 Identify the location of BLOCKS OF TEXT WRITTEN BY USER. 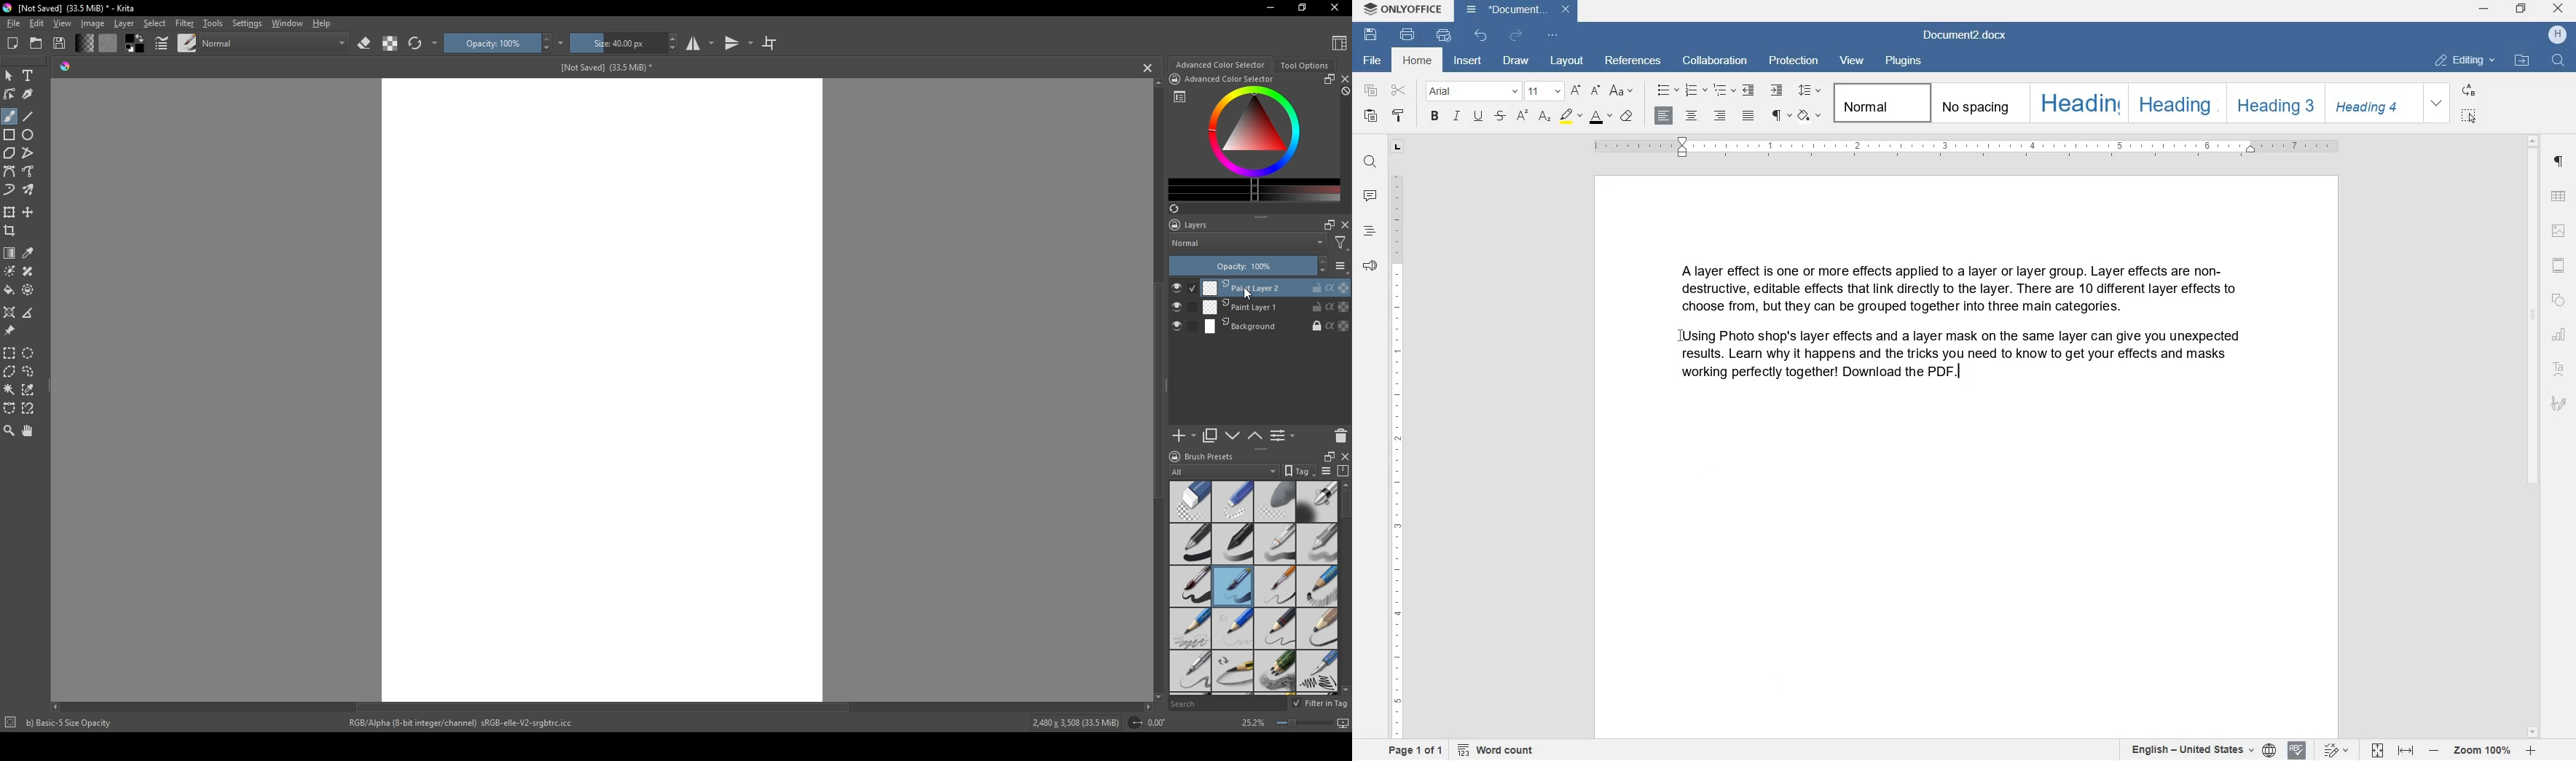
(1956, 321).